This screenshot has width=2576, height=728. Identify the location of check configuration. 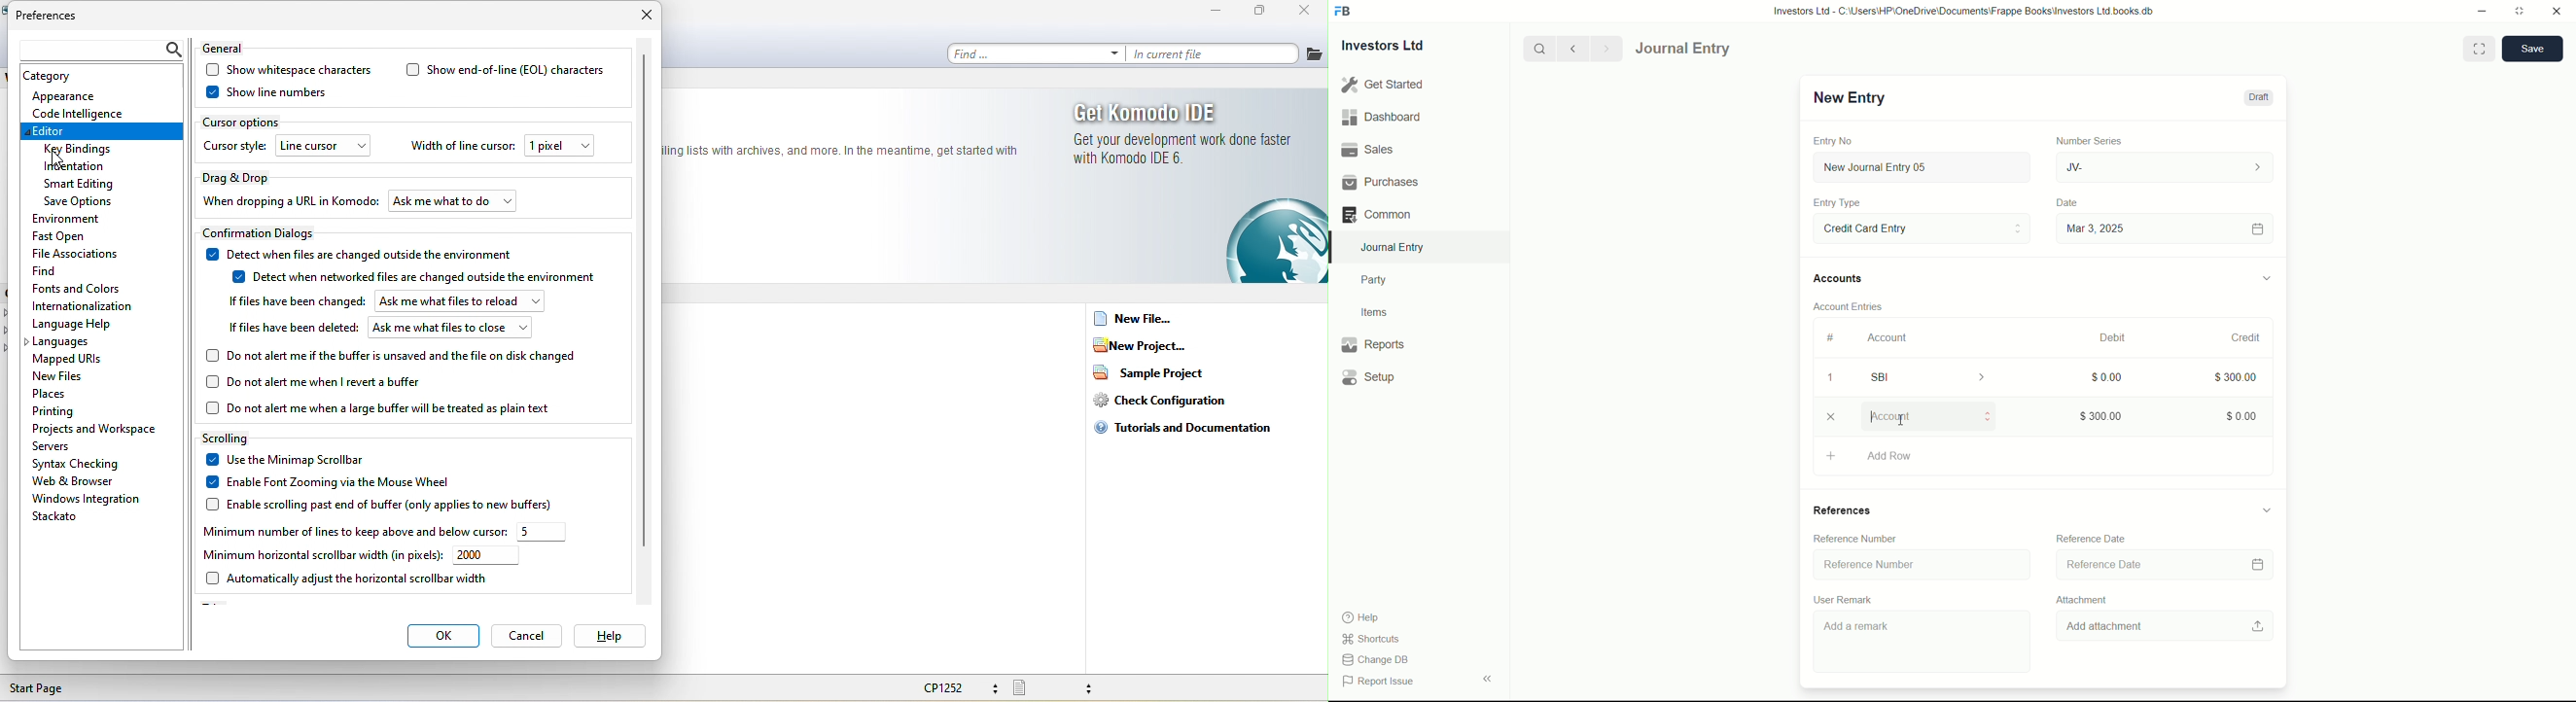
(1173, 400).